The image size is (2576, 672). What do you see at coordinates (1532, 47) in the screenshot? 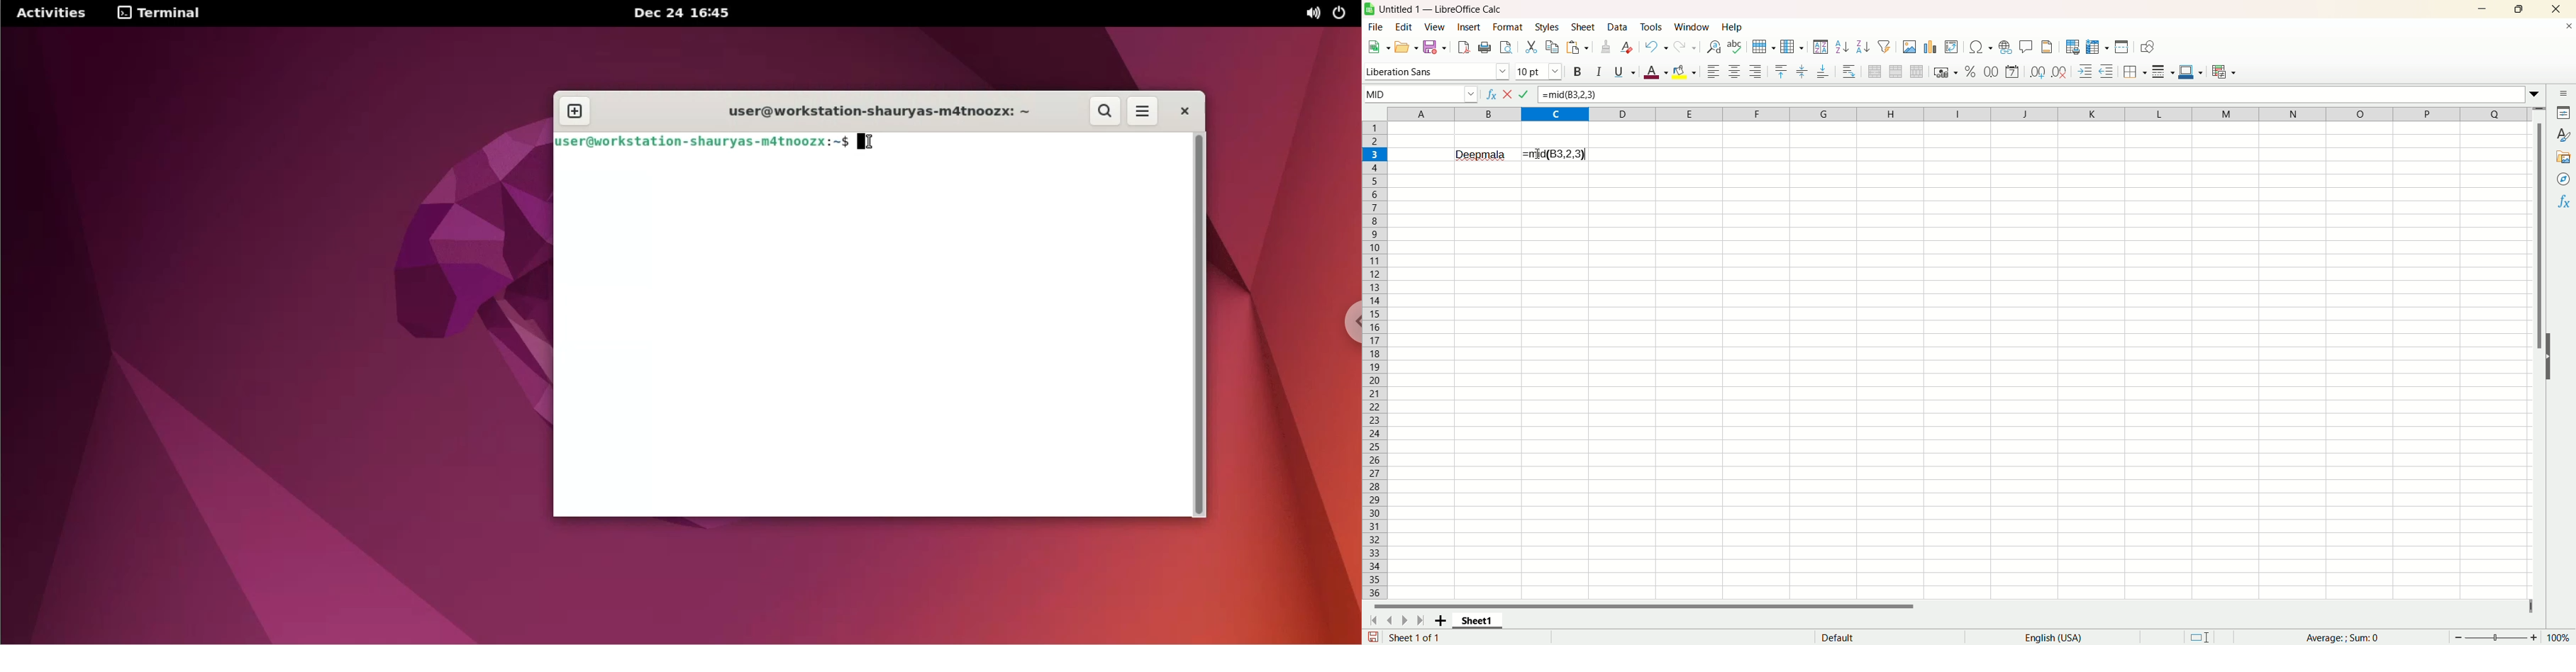
I see `Cut` at bounding box center [1532, 47].